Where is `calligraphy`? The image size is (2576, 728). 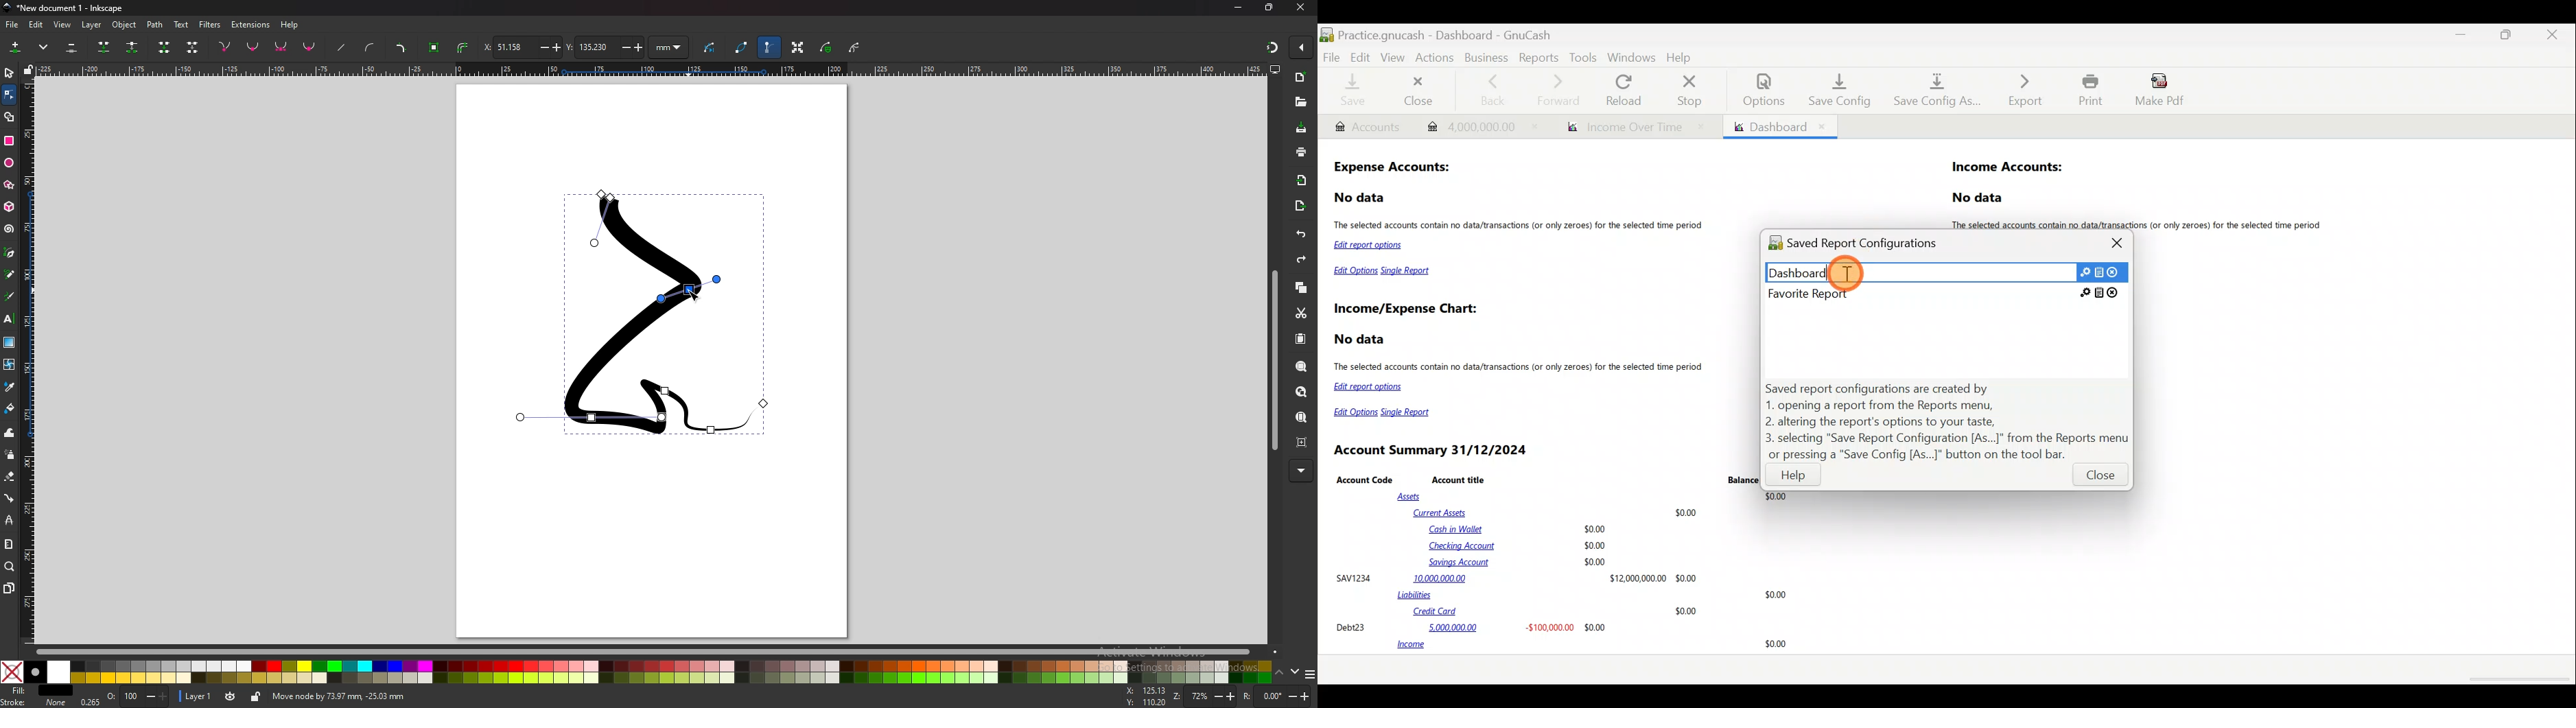
calligraphy is located at coordinates (10, 297).